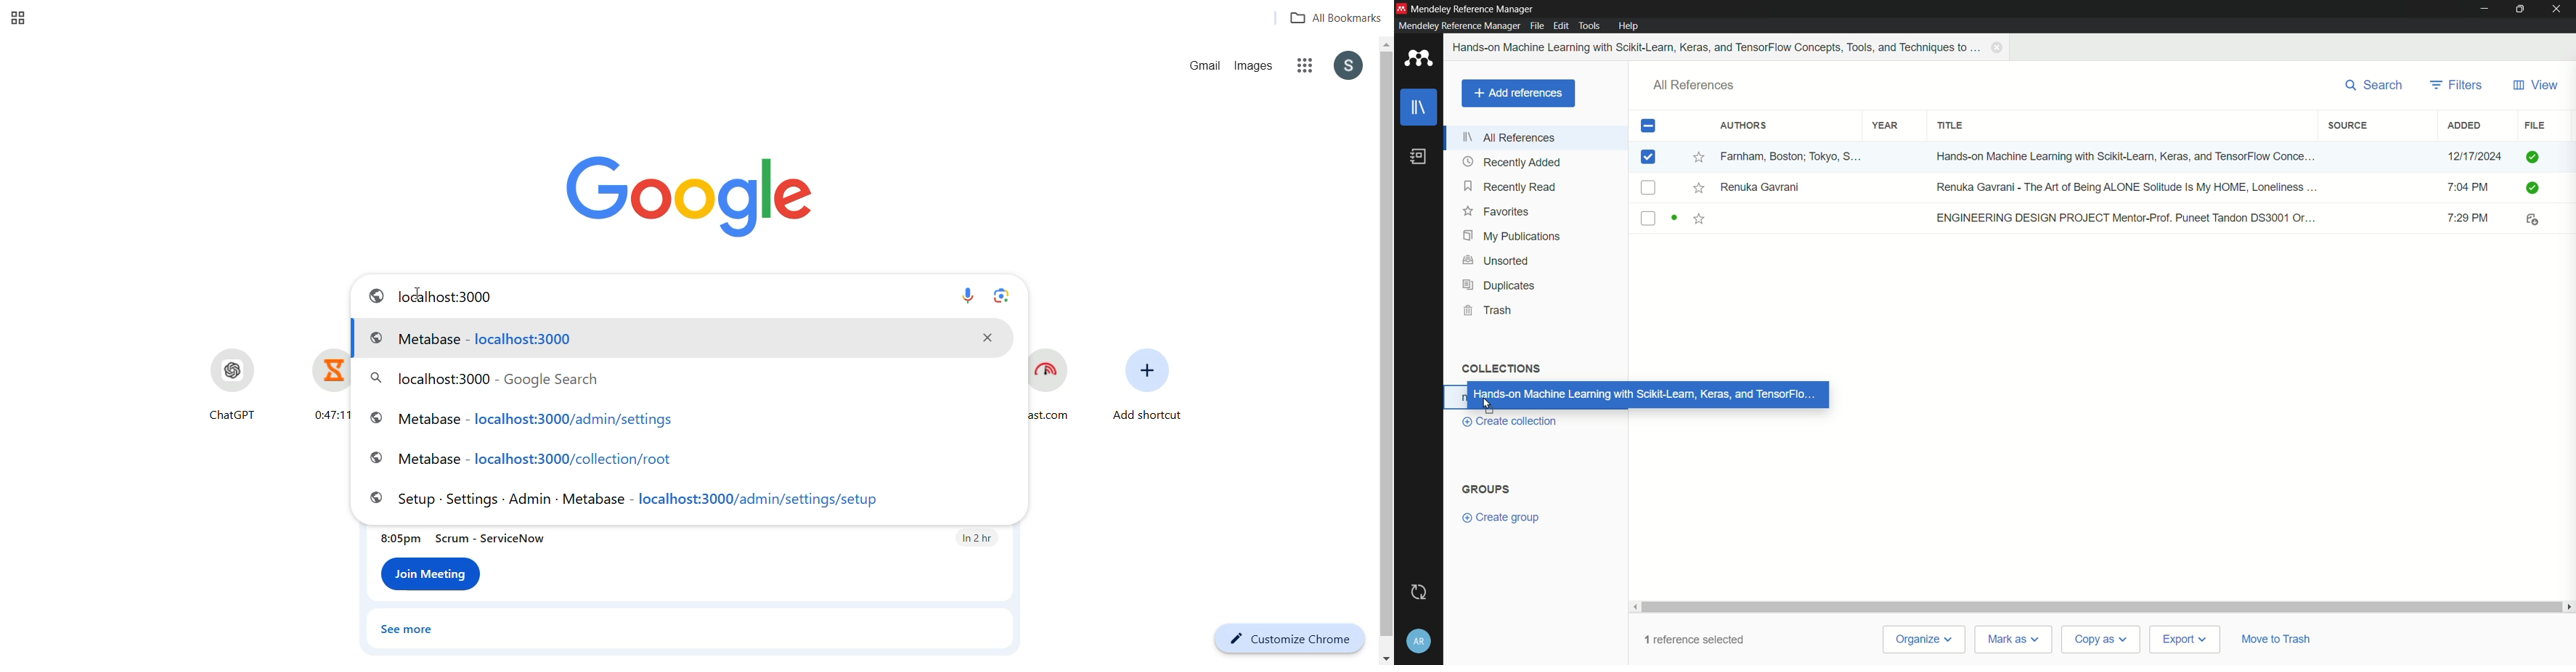 Image resolution: width=2576 pixels, height=672 pixels. I want to click on recently read, so click(1512, 186).